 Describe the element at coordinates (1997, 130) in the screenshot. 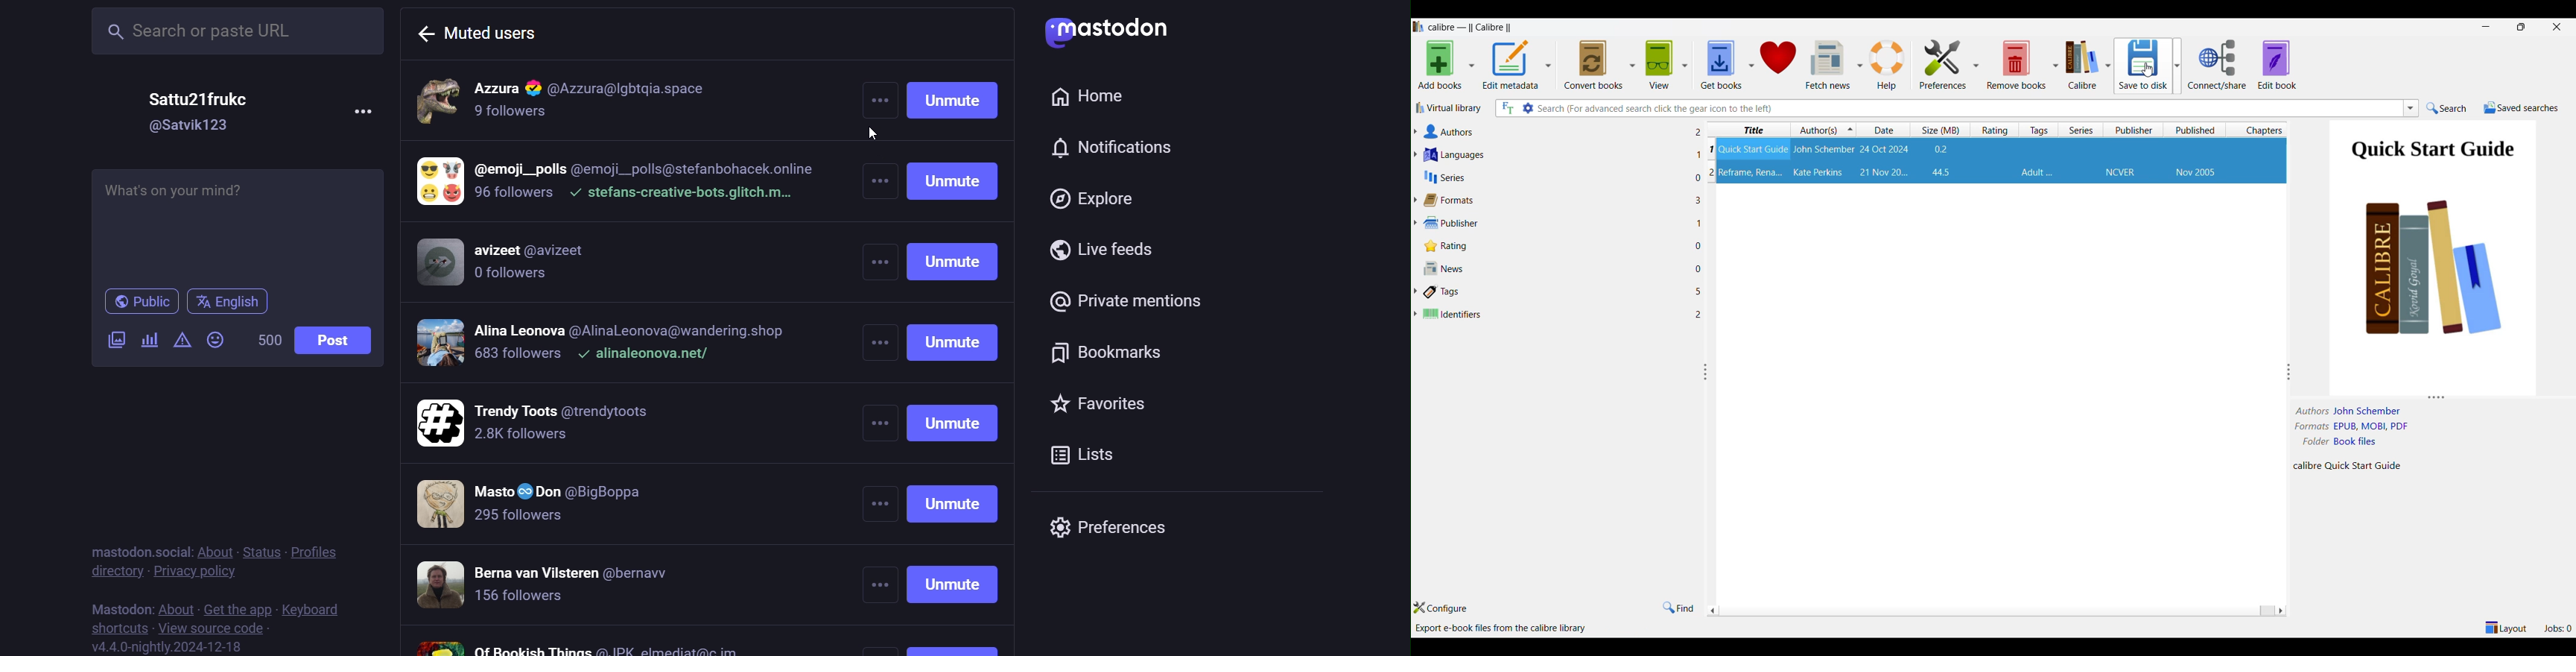

I see `Rating column` at that location.